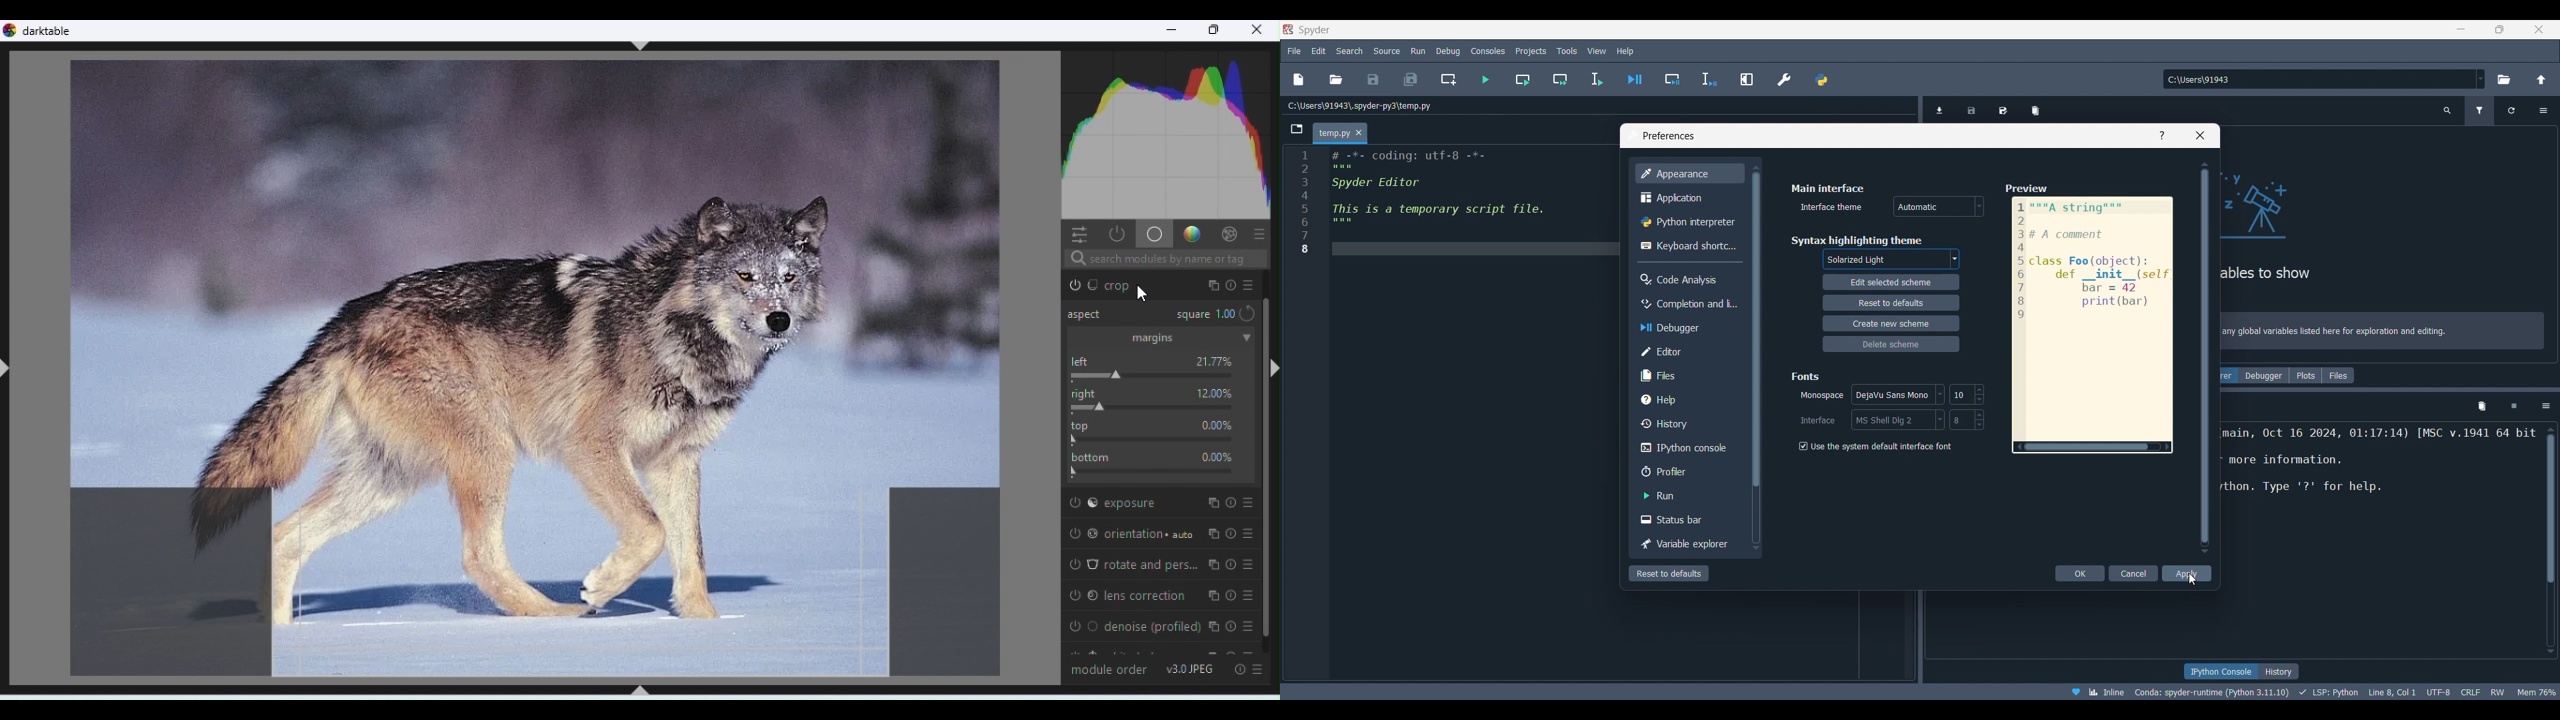  What do you see at coordinates (2541, 79) in the screenshot?
I see `Change to parent directory` at bounding box center [2541, 79].